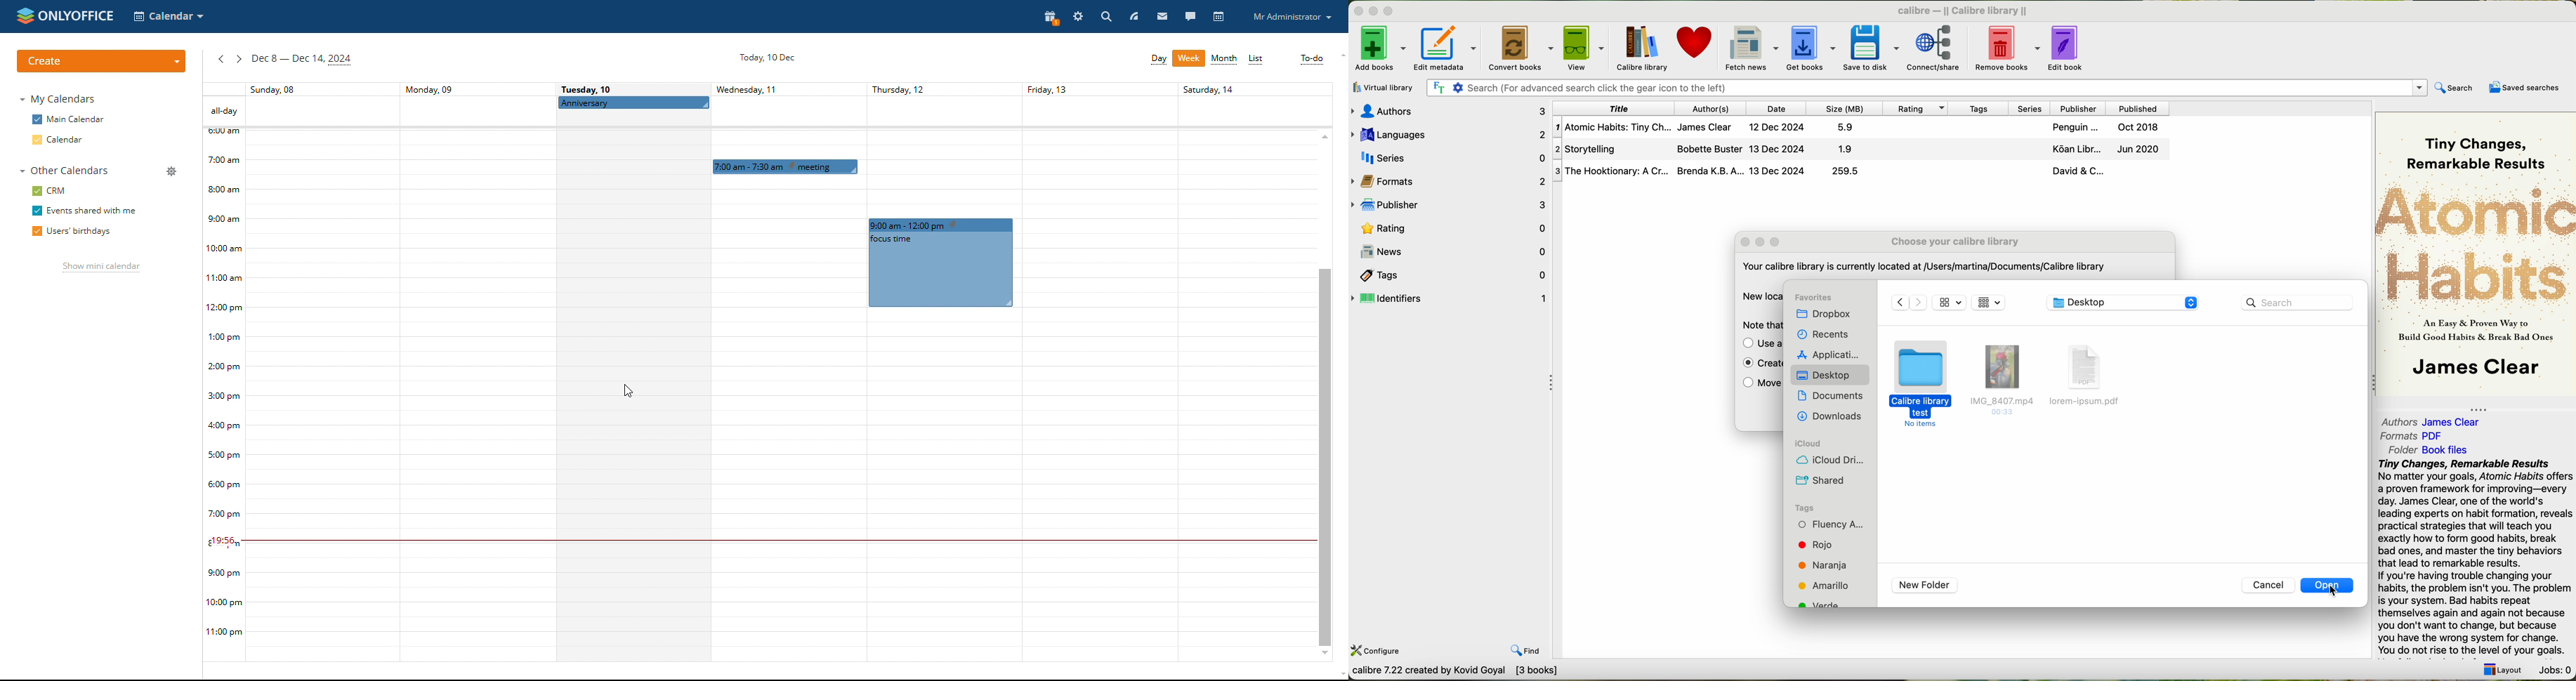 Image resolution: width=2576 pixels, height=700 pixels. I want to click on ‘Your calibre library Is currently located at /Users/martina/Documents/Calibre library, so click(1923, 269).